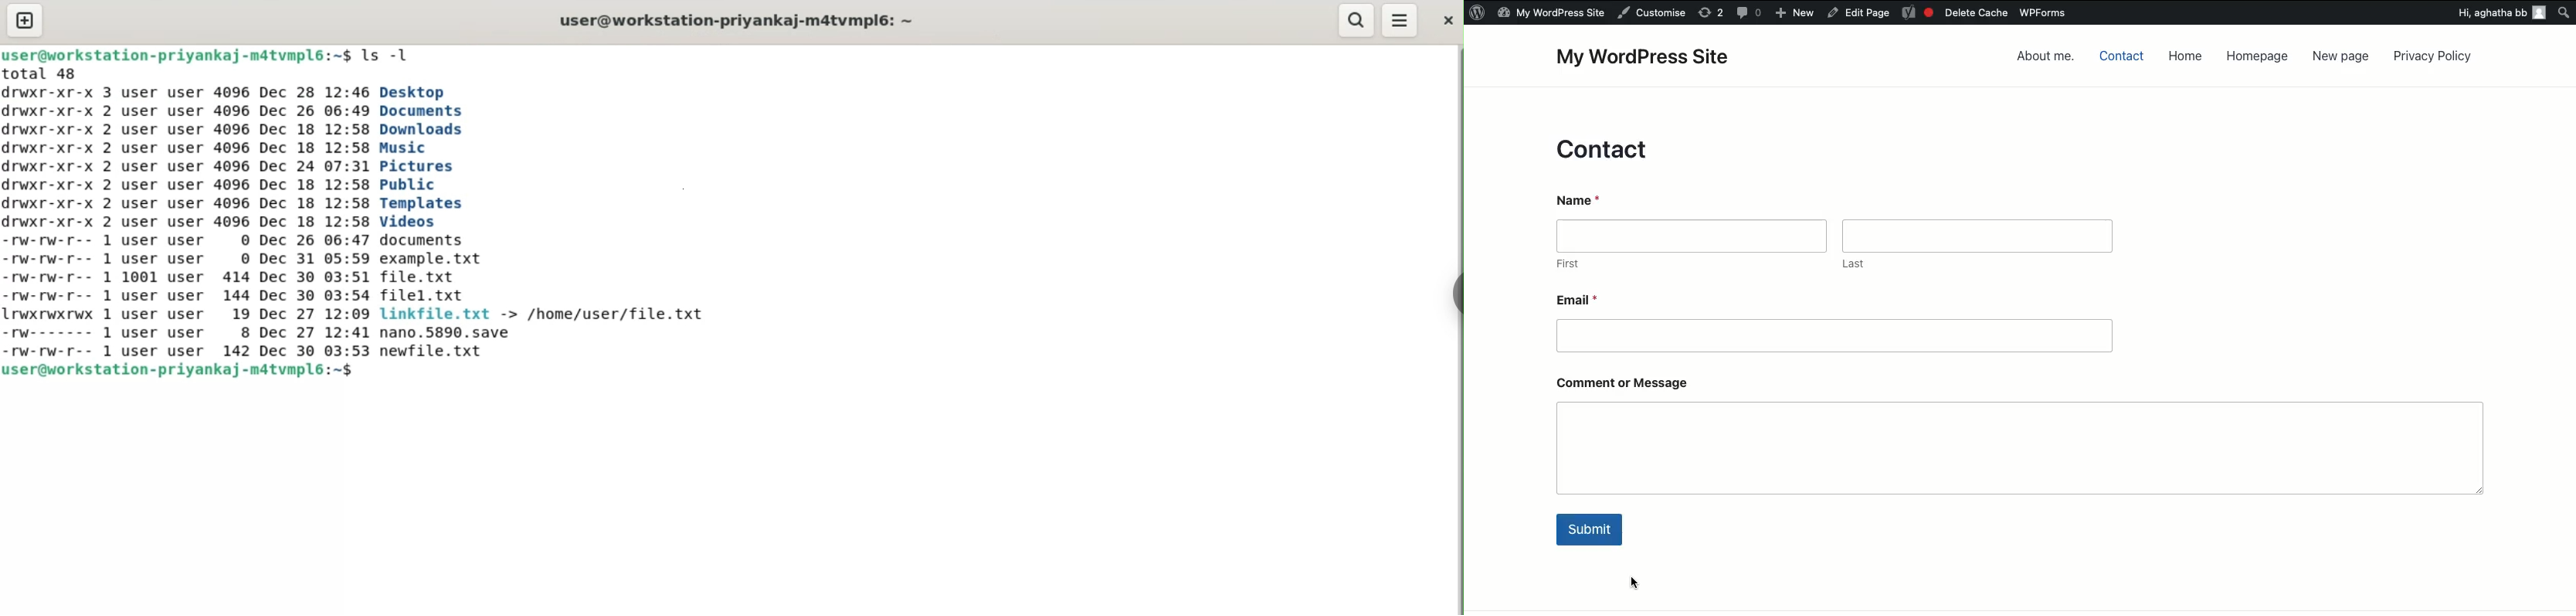 Image resolution: width=2576 pixels, height=616 pixels. I want to click on Last, so click(1977, 247).